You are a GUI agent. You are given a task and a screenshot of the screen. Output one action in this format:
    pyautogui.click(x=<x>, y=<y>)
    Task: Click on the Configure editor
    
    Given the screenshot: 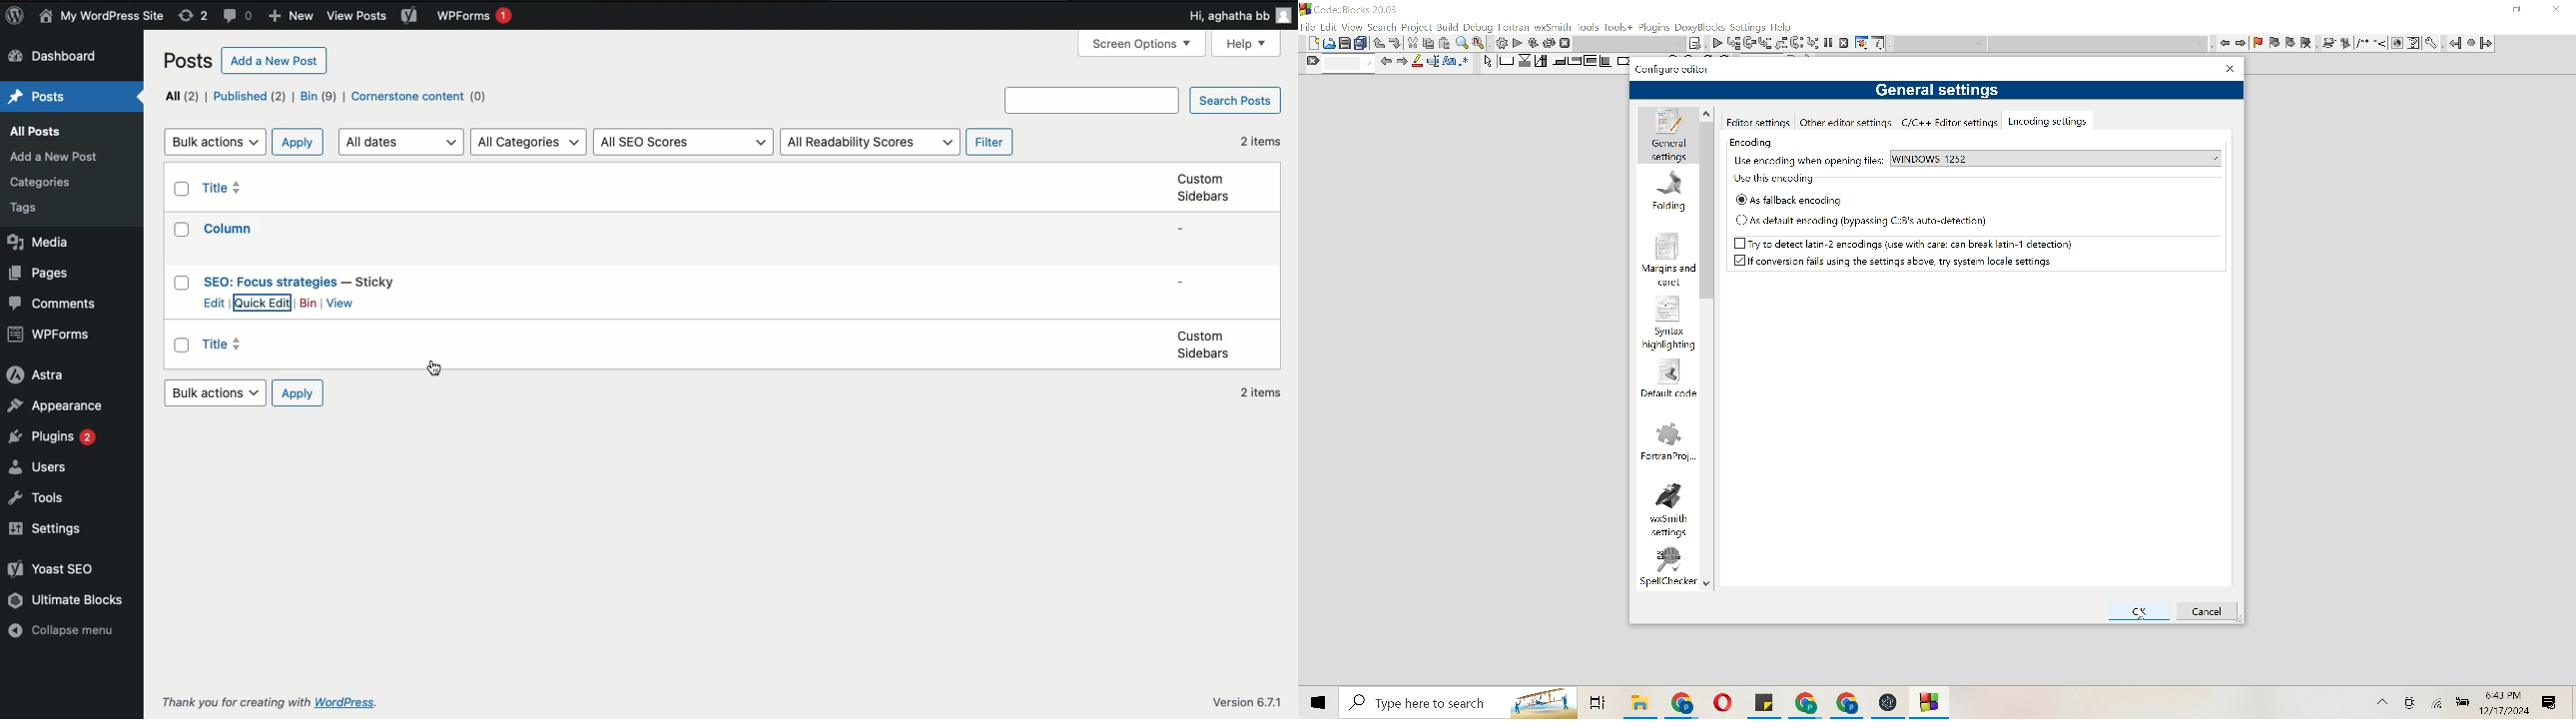 What is the action you would take?
    pyautogui.click(x=1677, y=67)
    